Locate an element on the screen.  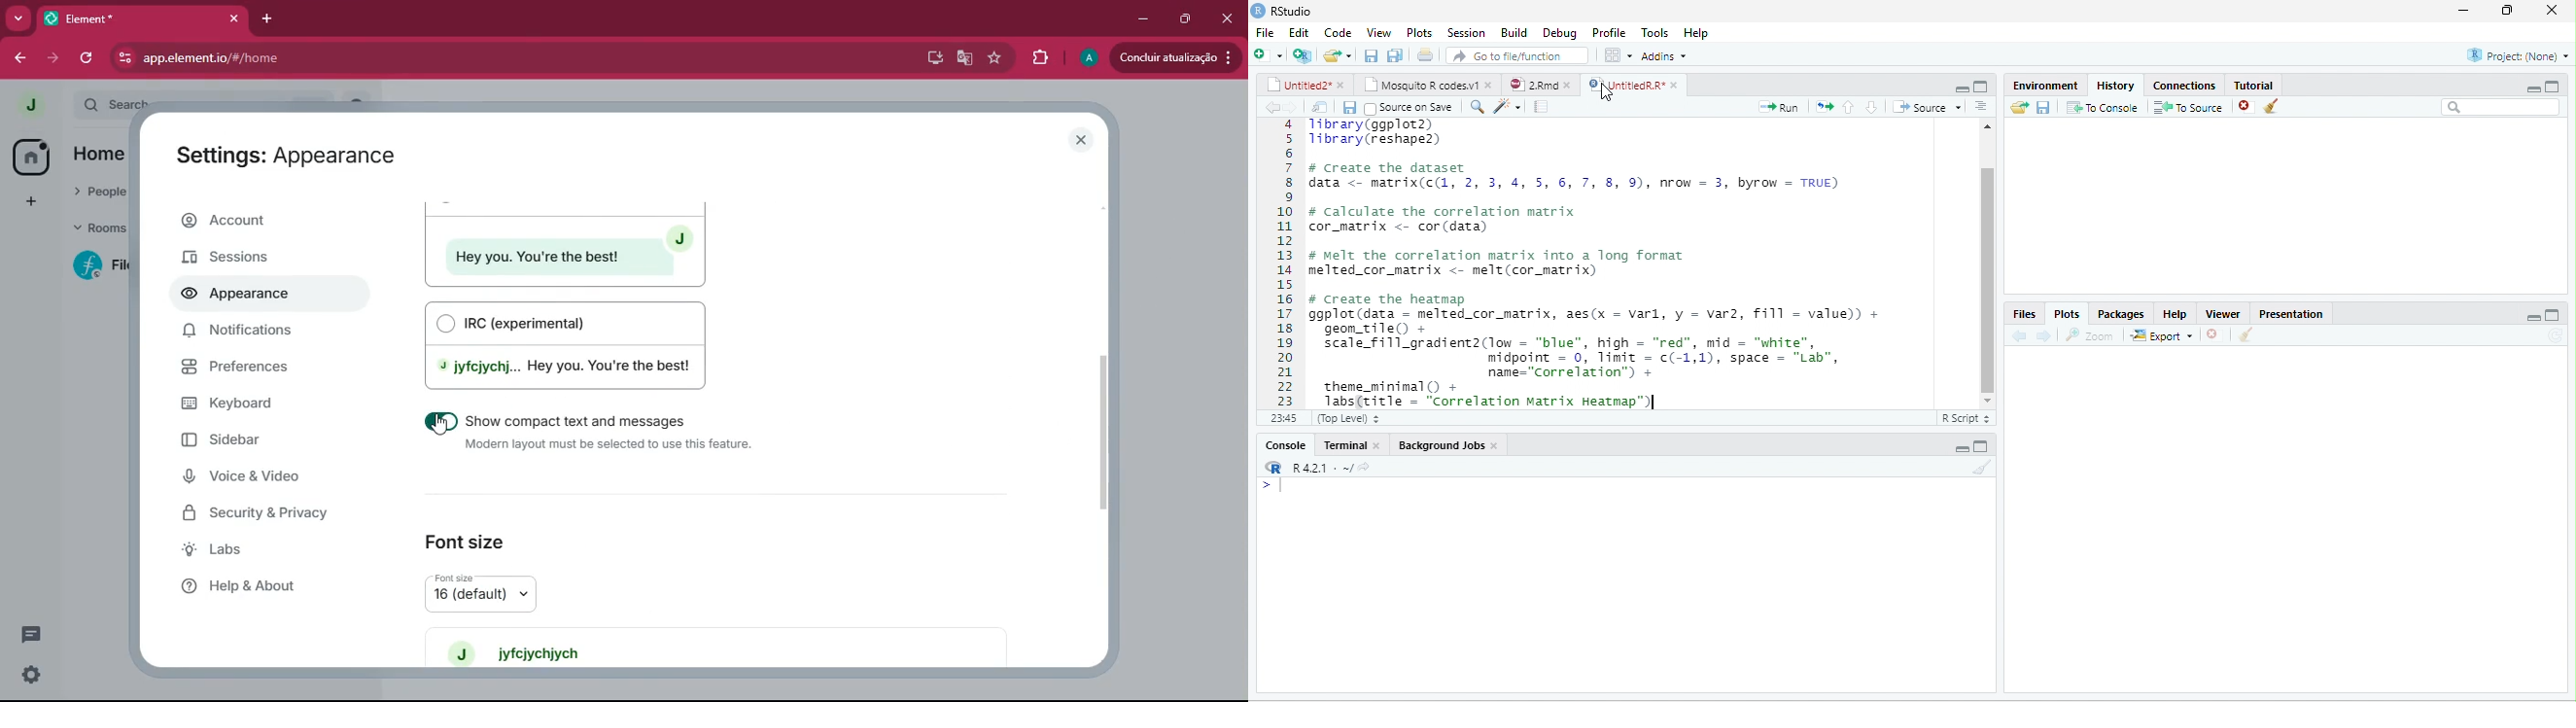
console is located at coordinates (1280, 445).